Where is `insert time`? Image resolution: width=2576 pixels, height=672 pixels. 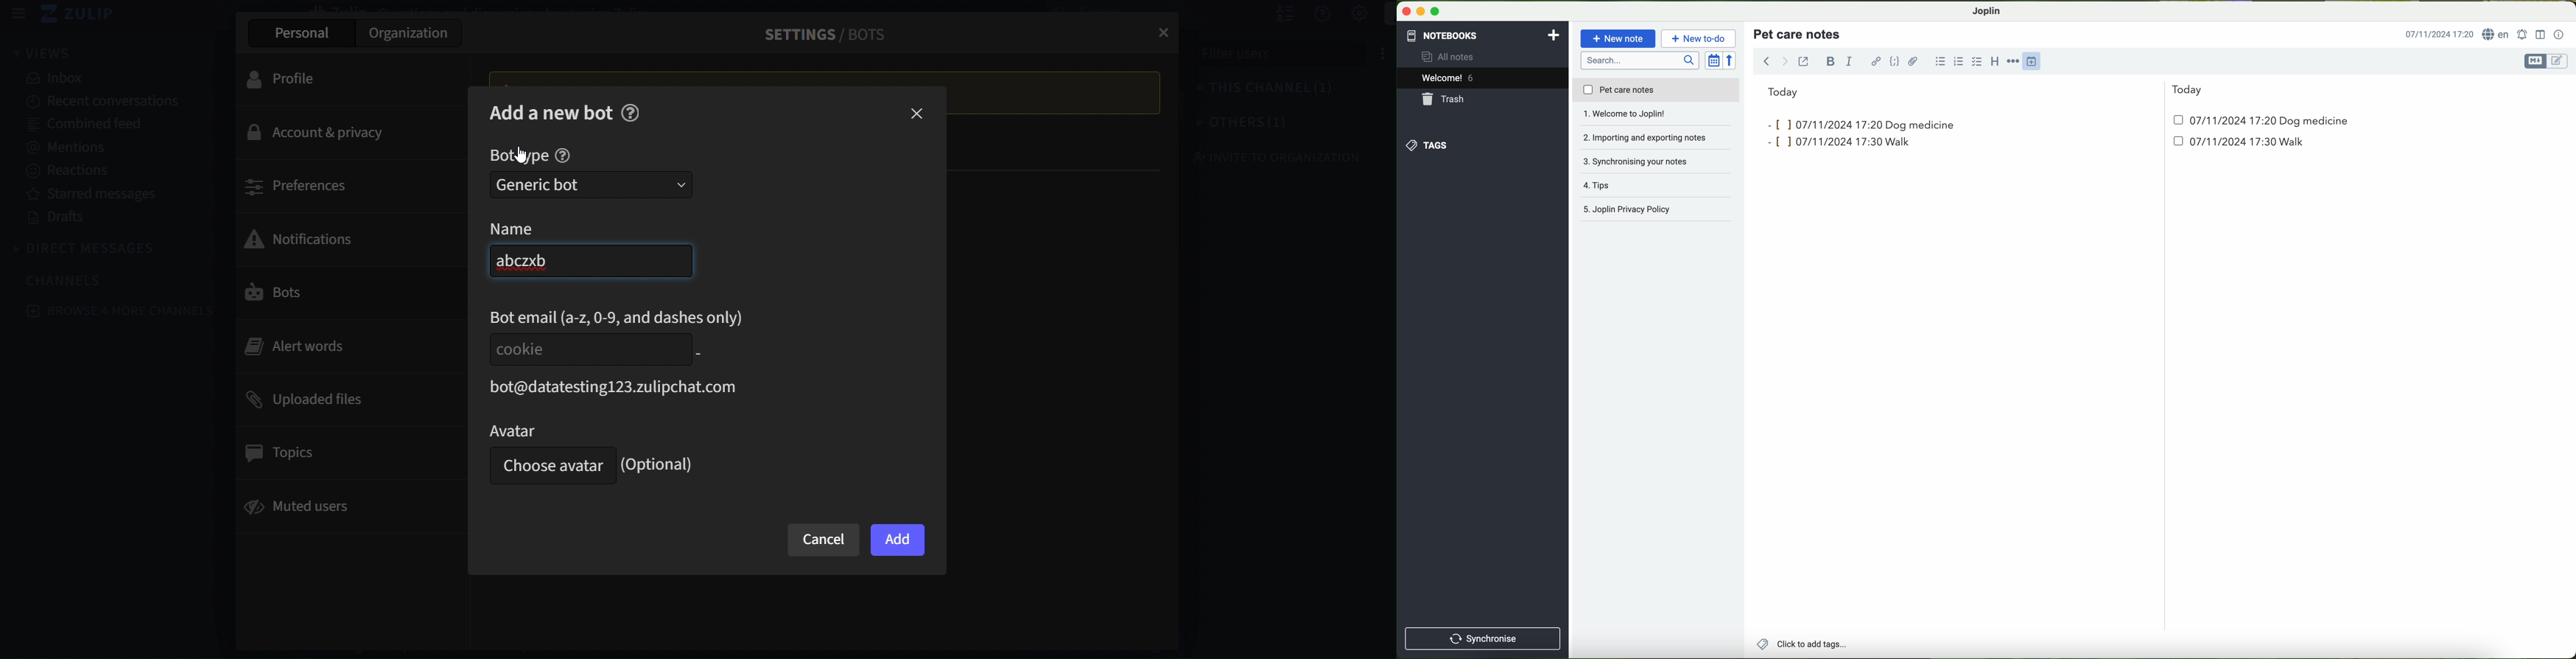
insert time is located at coordinates (2036, 61).